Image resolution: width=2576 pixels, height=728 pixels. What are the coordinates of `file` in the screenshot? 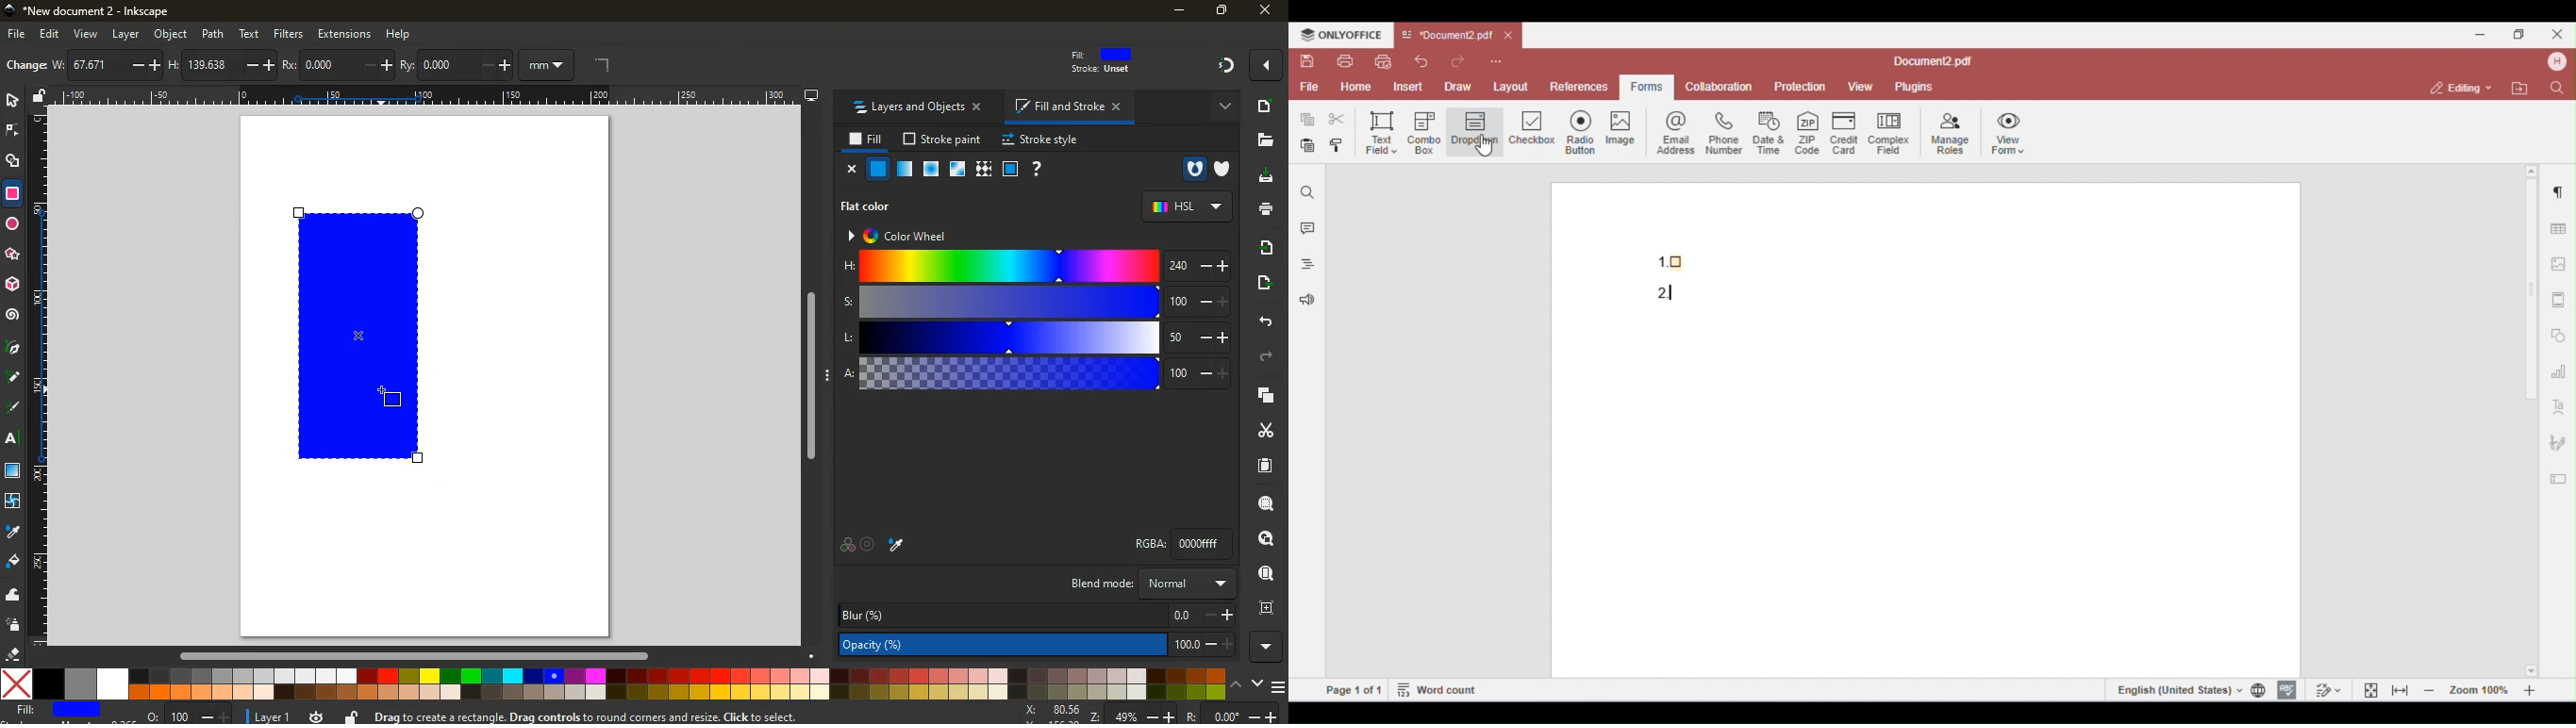 It's located at (14, 35).